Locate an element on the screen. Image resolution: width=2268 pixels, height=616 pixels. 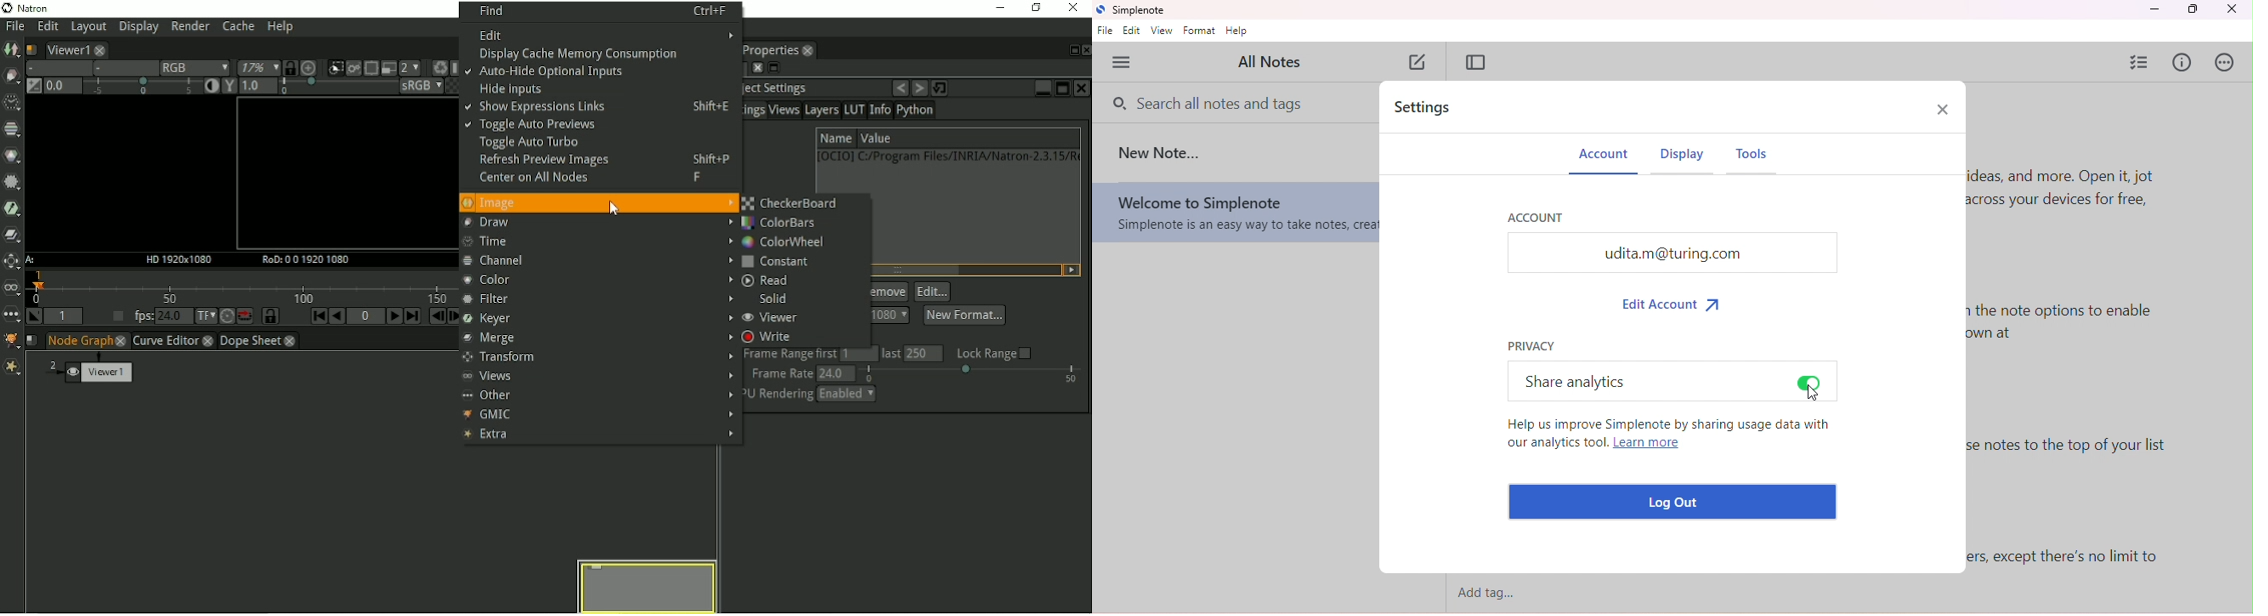
Image is located at coordinates (599, 202).